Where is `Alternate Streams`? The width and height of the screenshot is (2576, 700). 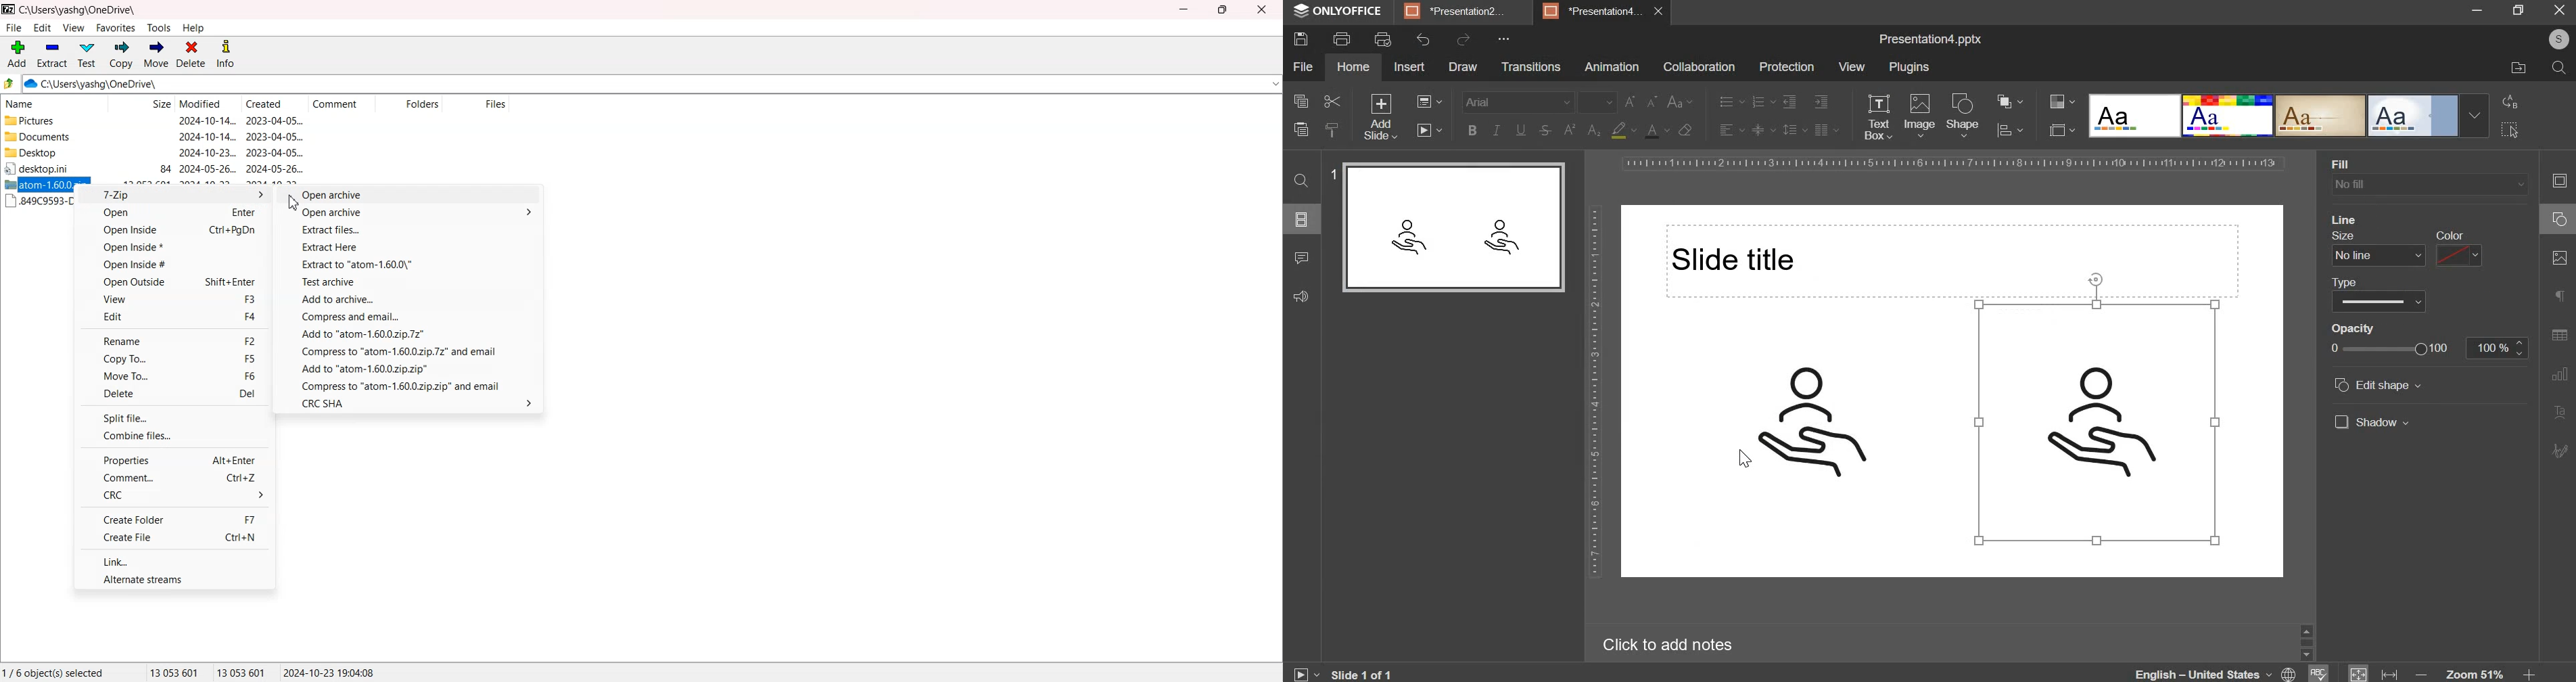
Alternate Streams is located at coordinates (175, 578).